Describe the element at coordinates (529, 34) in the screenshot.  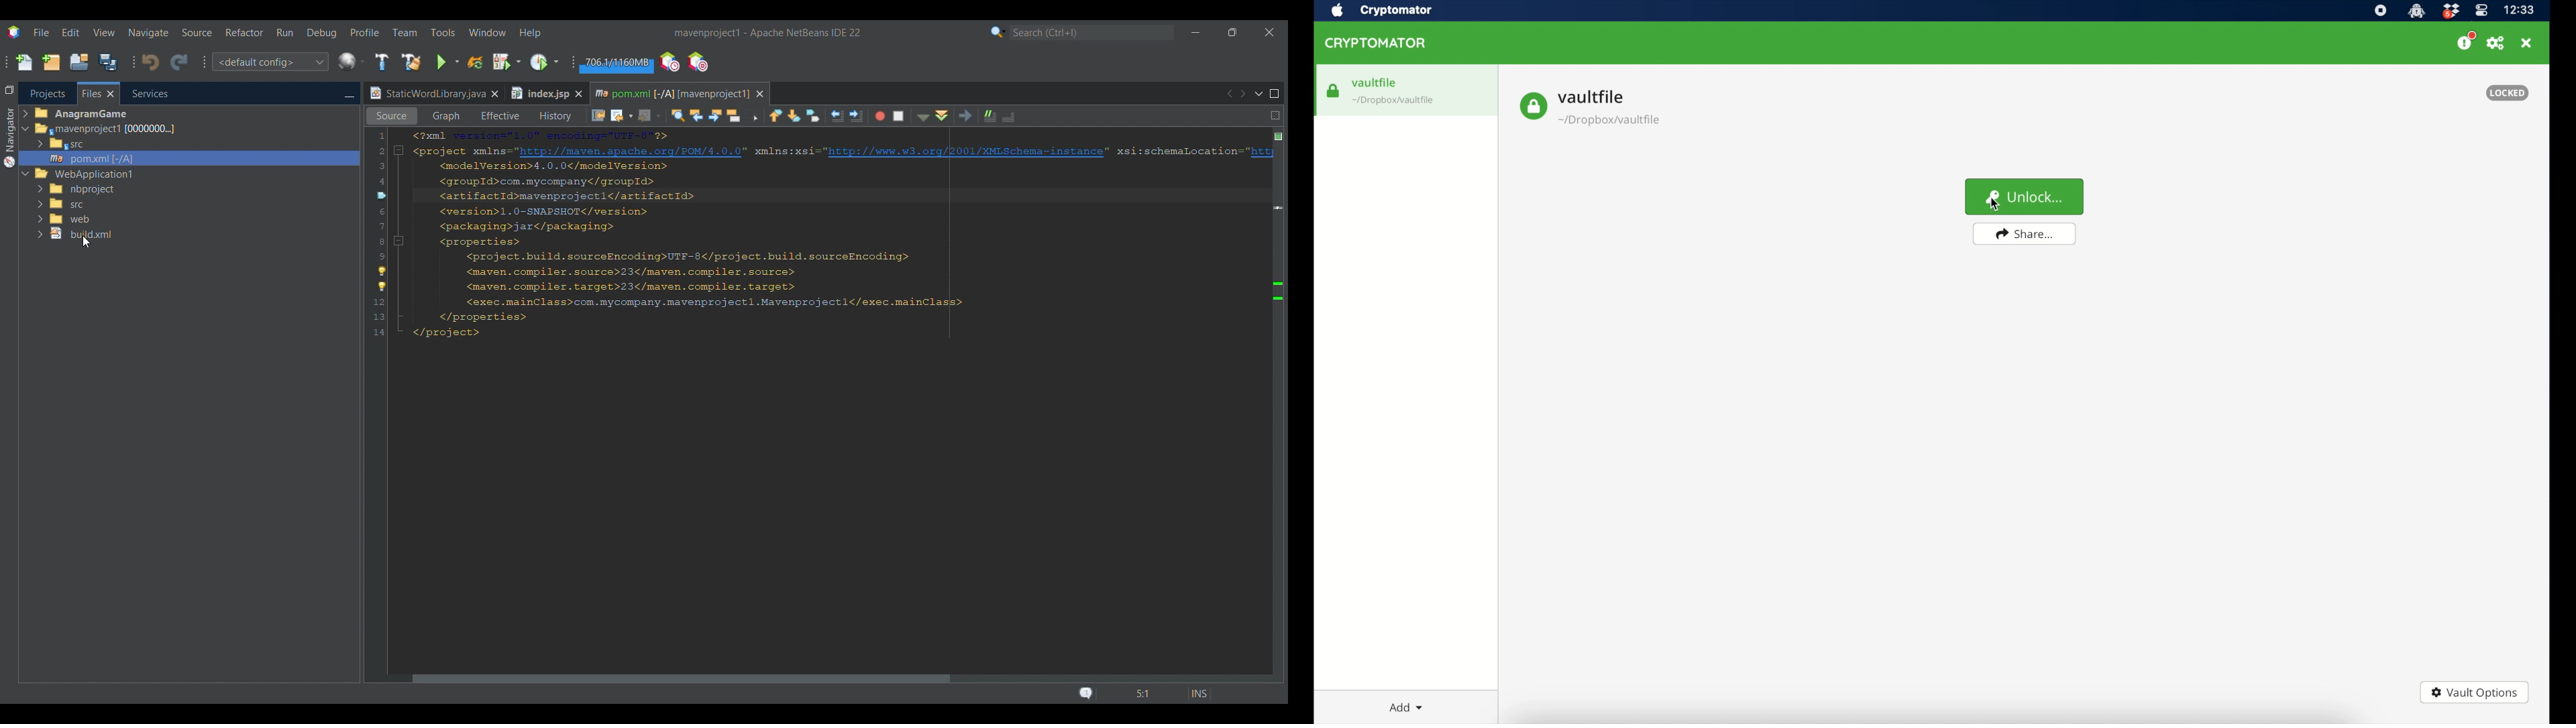
I see `Help menu` at that location.